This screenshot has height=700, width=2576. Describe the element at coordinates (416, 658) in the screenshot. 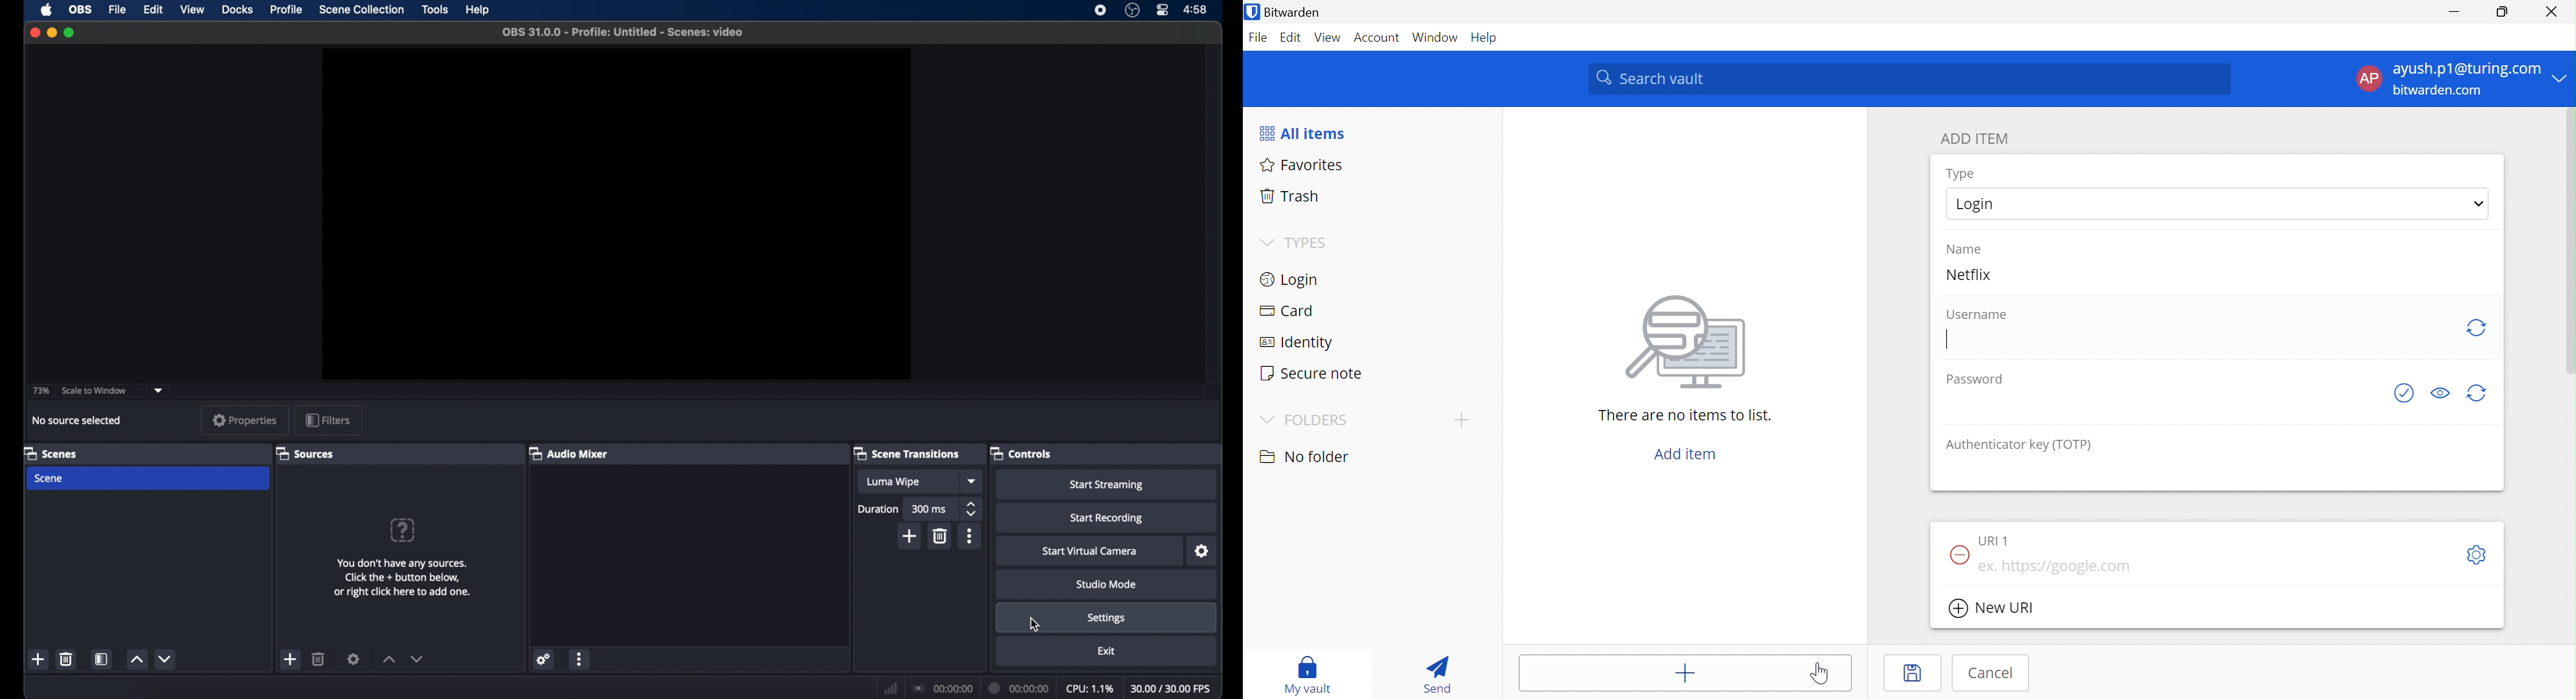

I see `decrement` at that location.